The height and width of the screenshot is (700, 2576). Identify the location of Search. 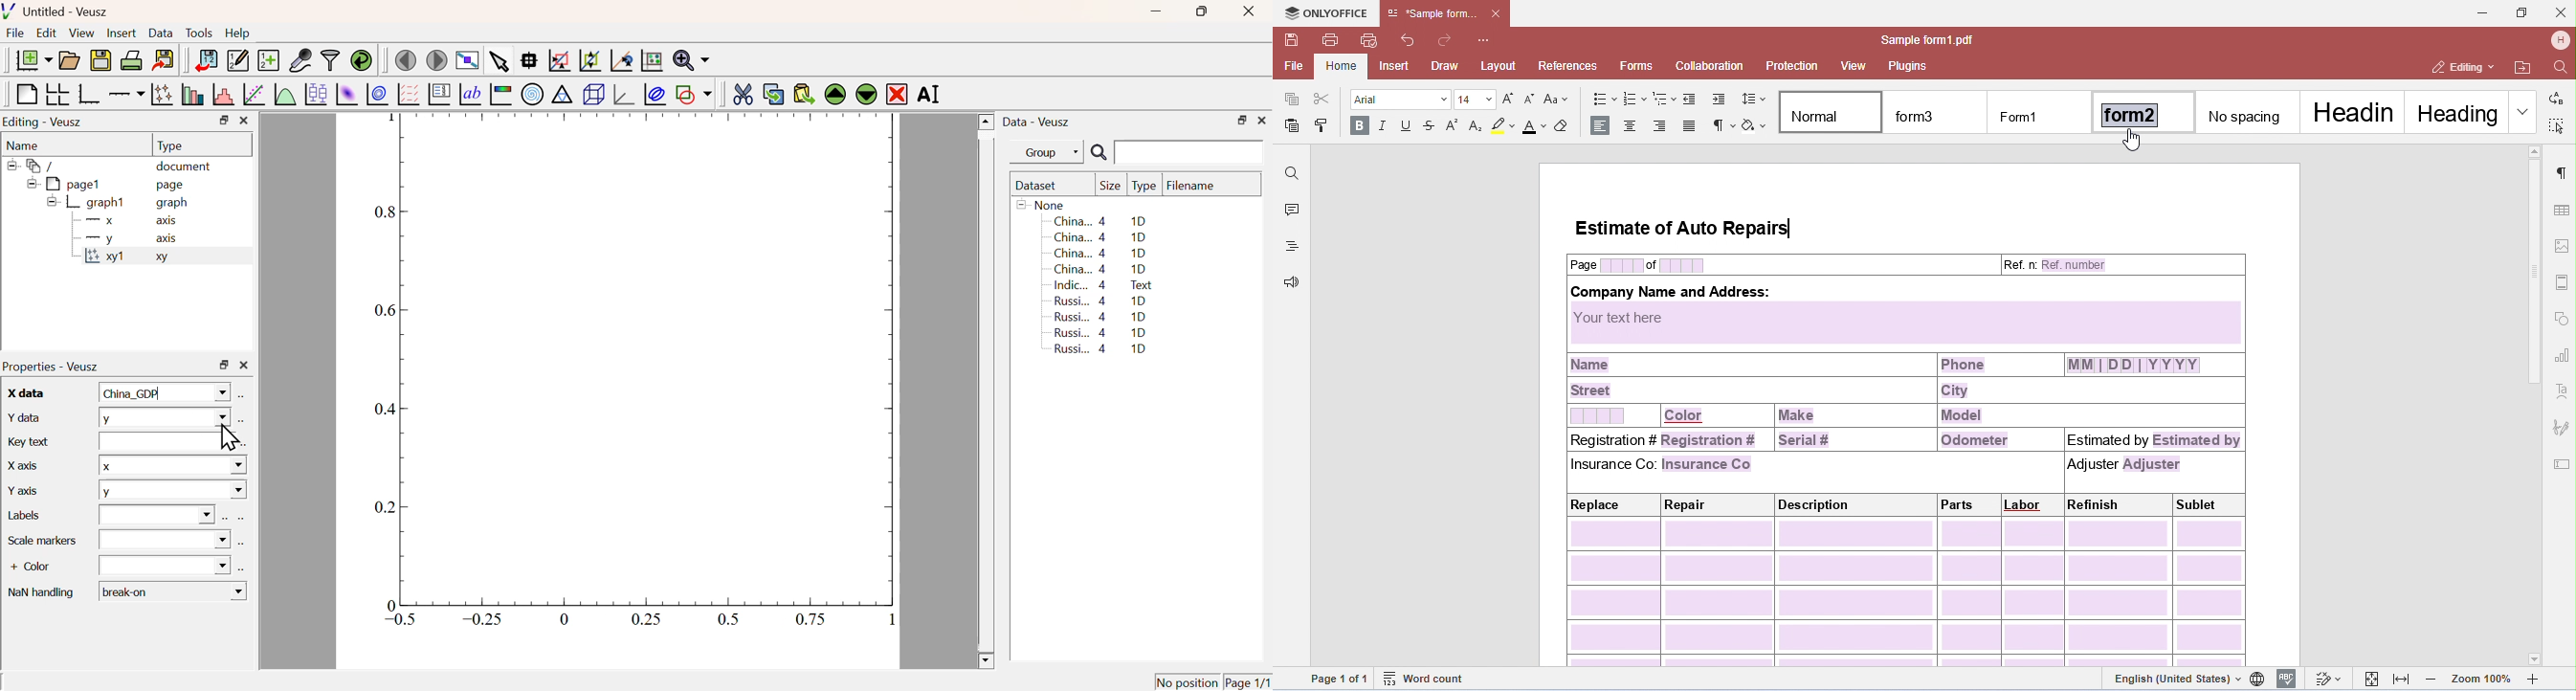
(1099, 153).